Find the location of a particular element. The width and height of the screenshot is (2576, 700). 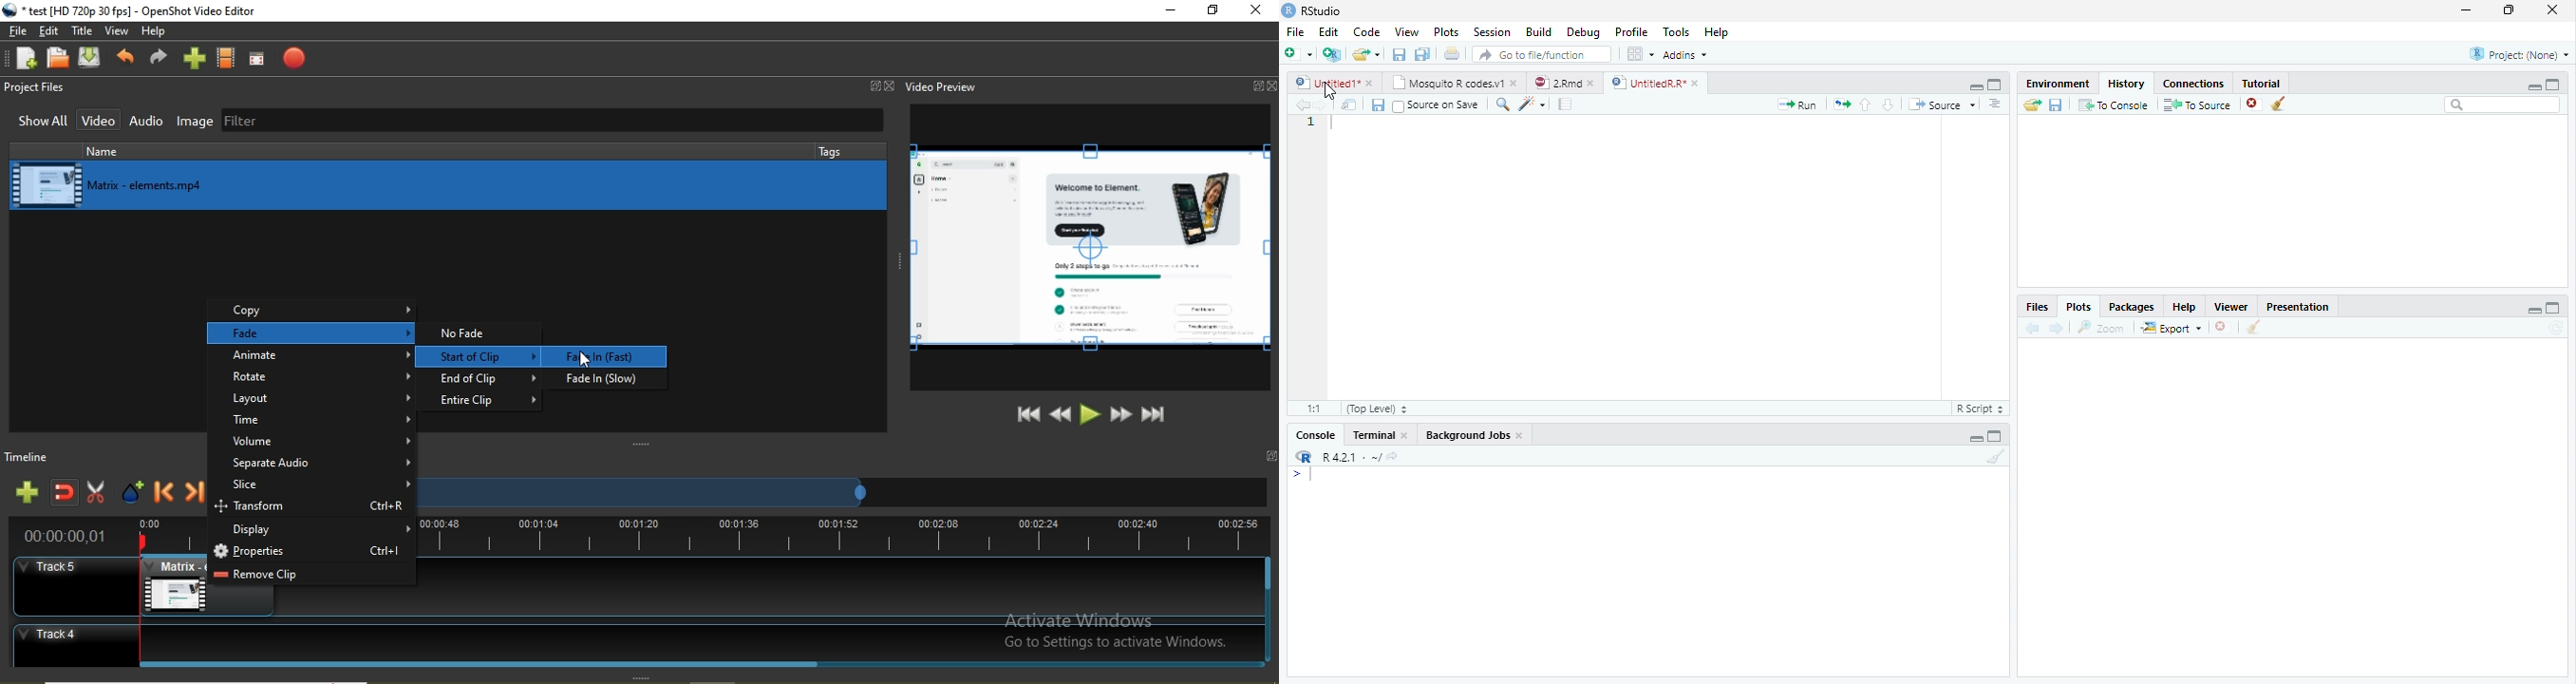

Maximize is located at coordinates (2551, 309).